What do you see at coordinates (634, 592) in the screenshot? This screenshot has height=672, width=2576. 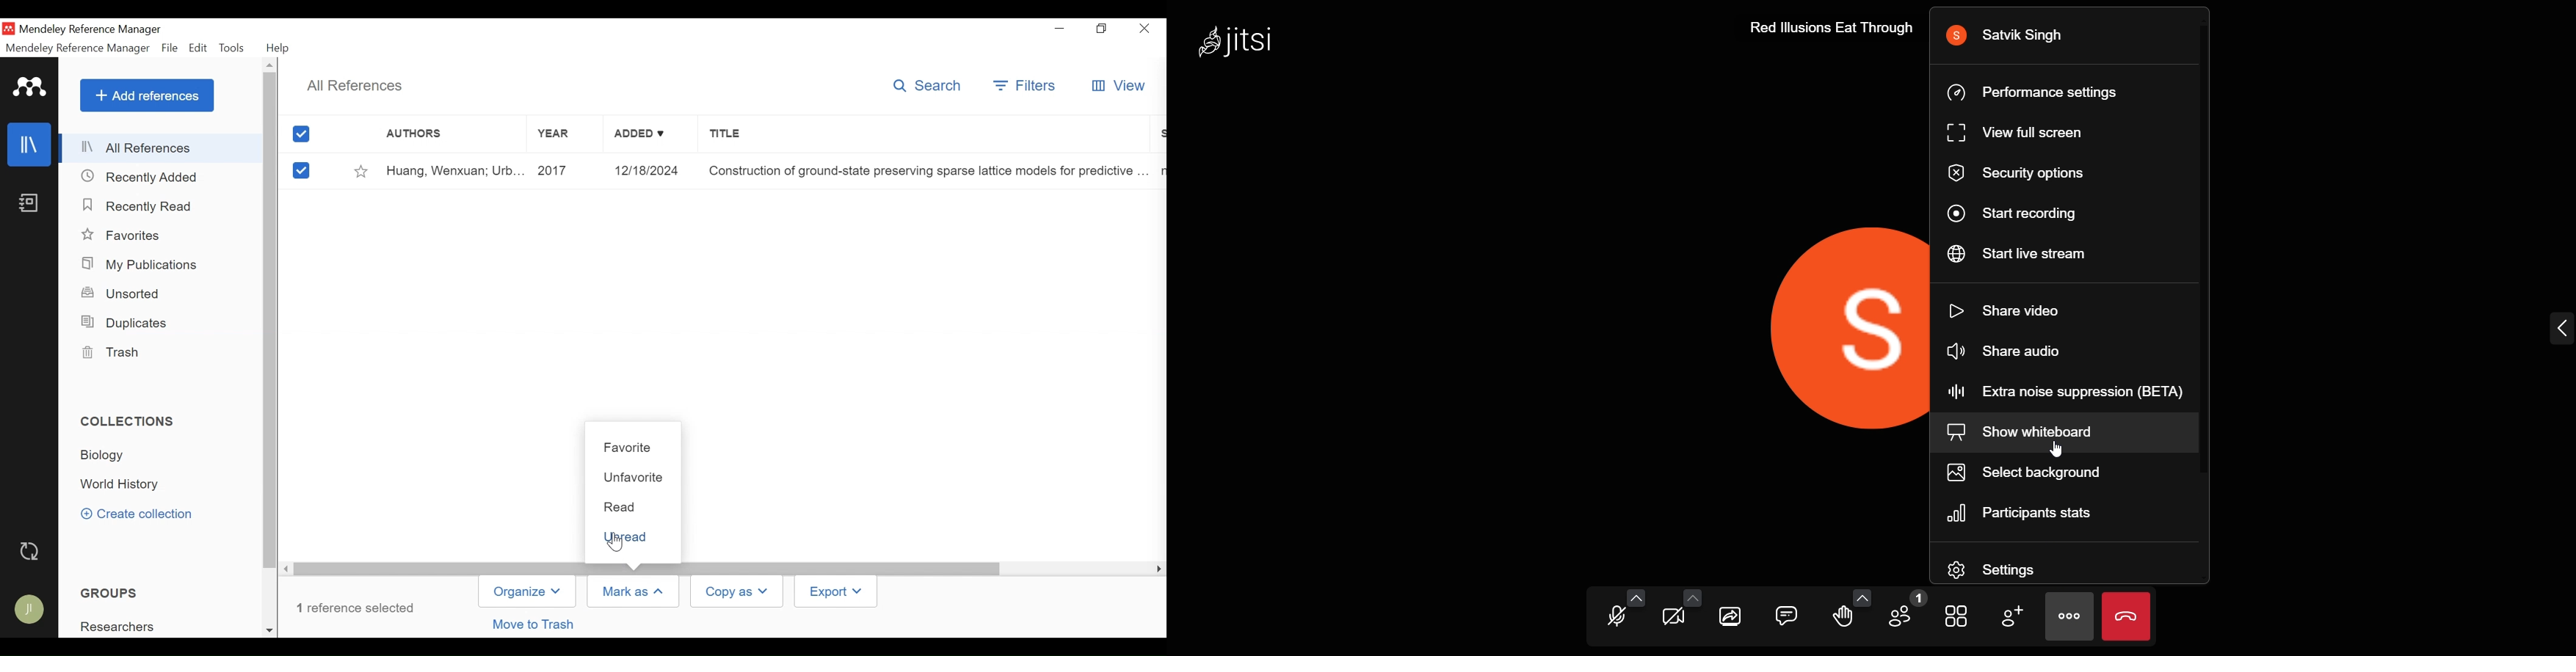 I see `Mark as` at bounding box center [634, 592].